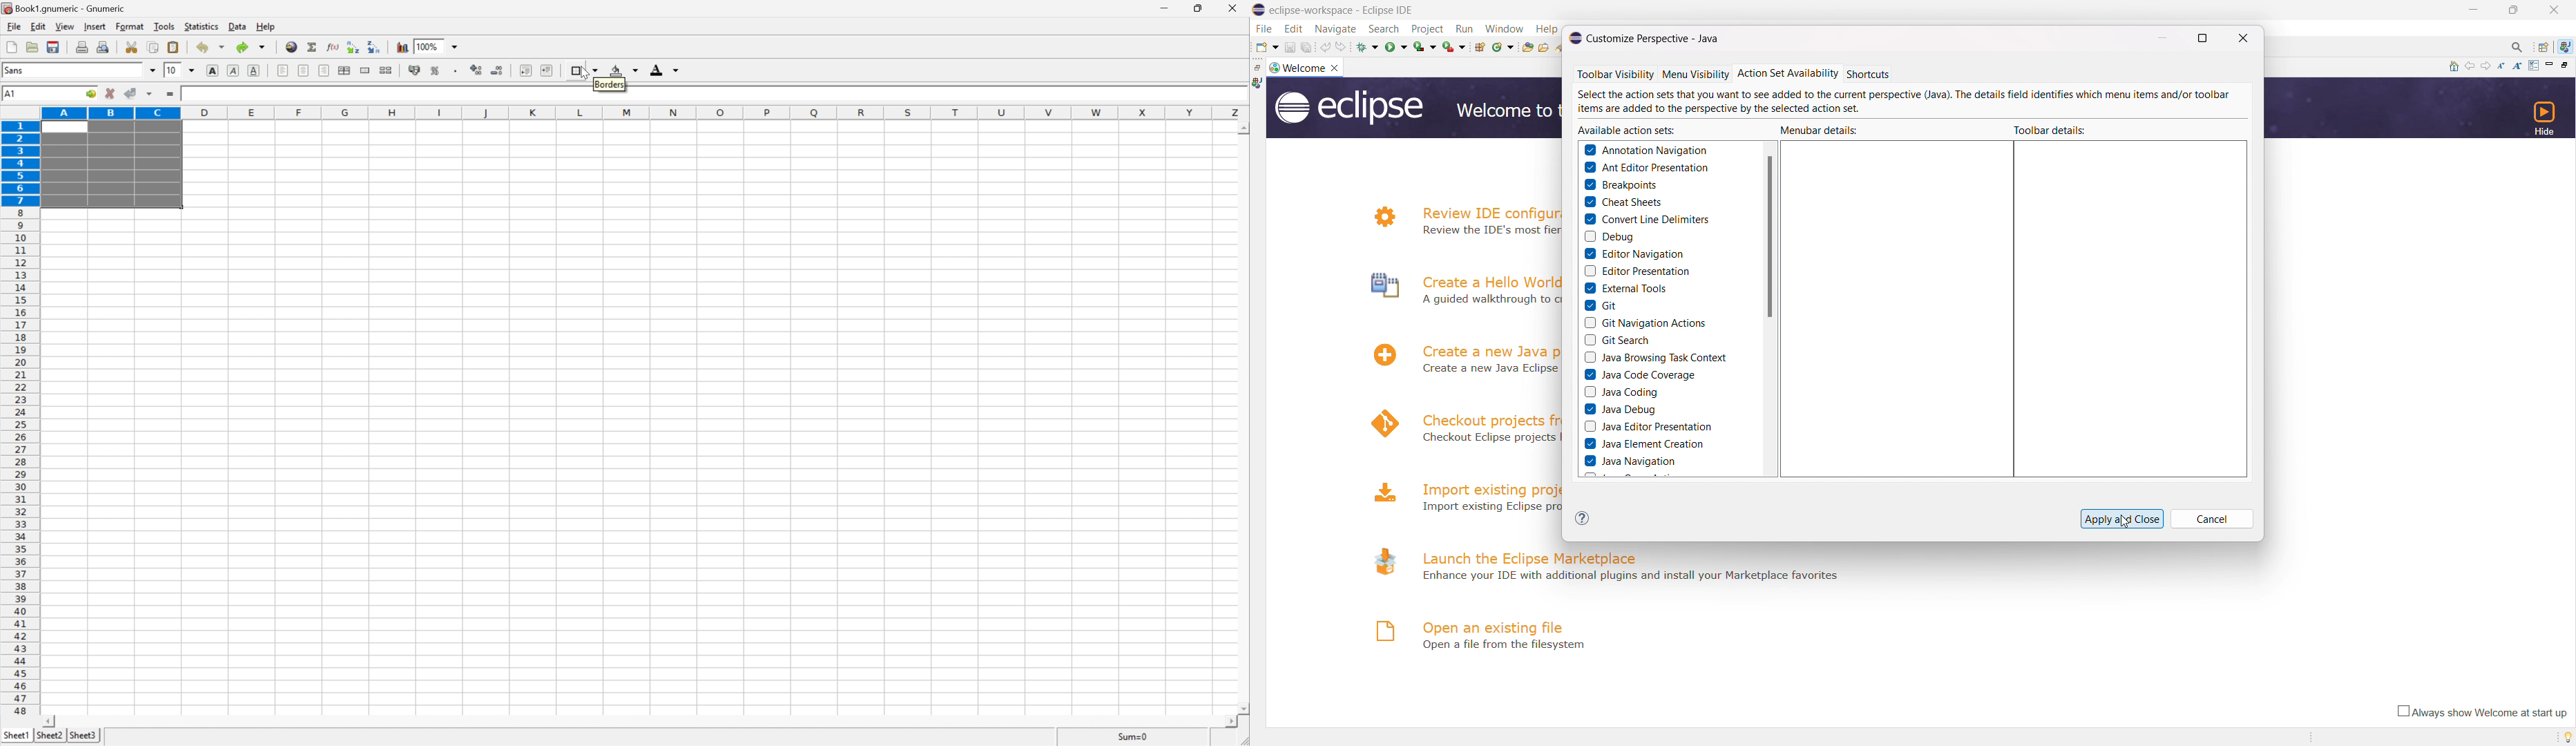 The width and height of the screenshot is (2576, 756). What do you see at coordinates (110, 94) in the screenshot?
I see `cancel change` at bounding box center [110, 94].